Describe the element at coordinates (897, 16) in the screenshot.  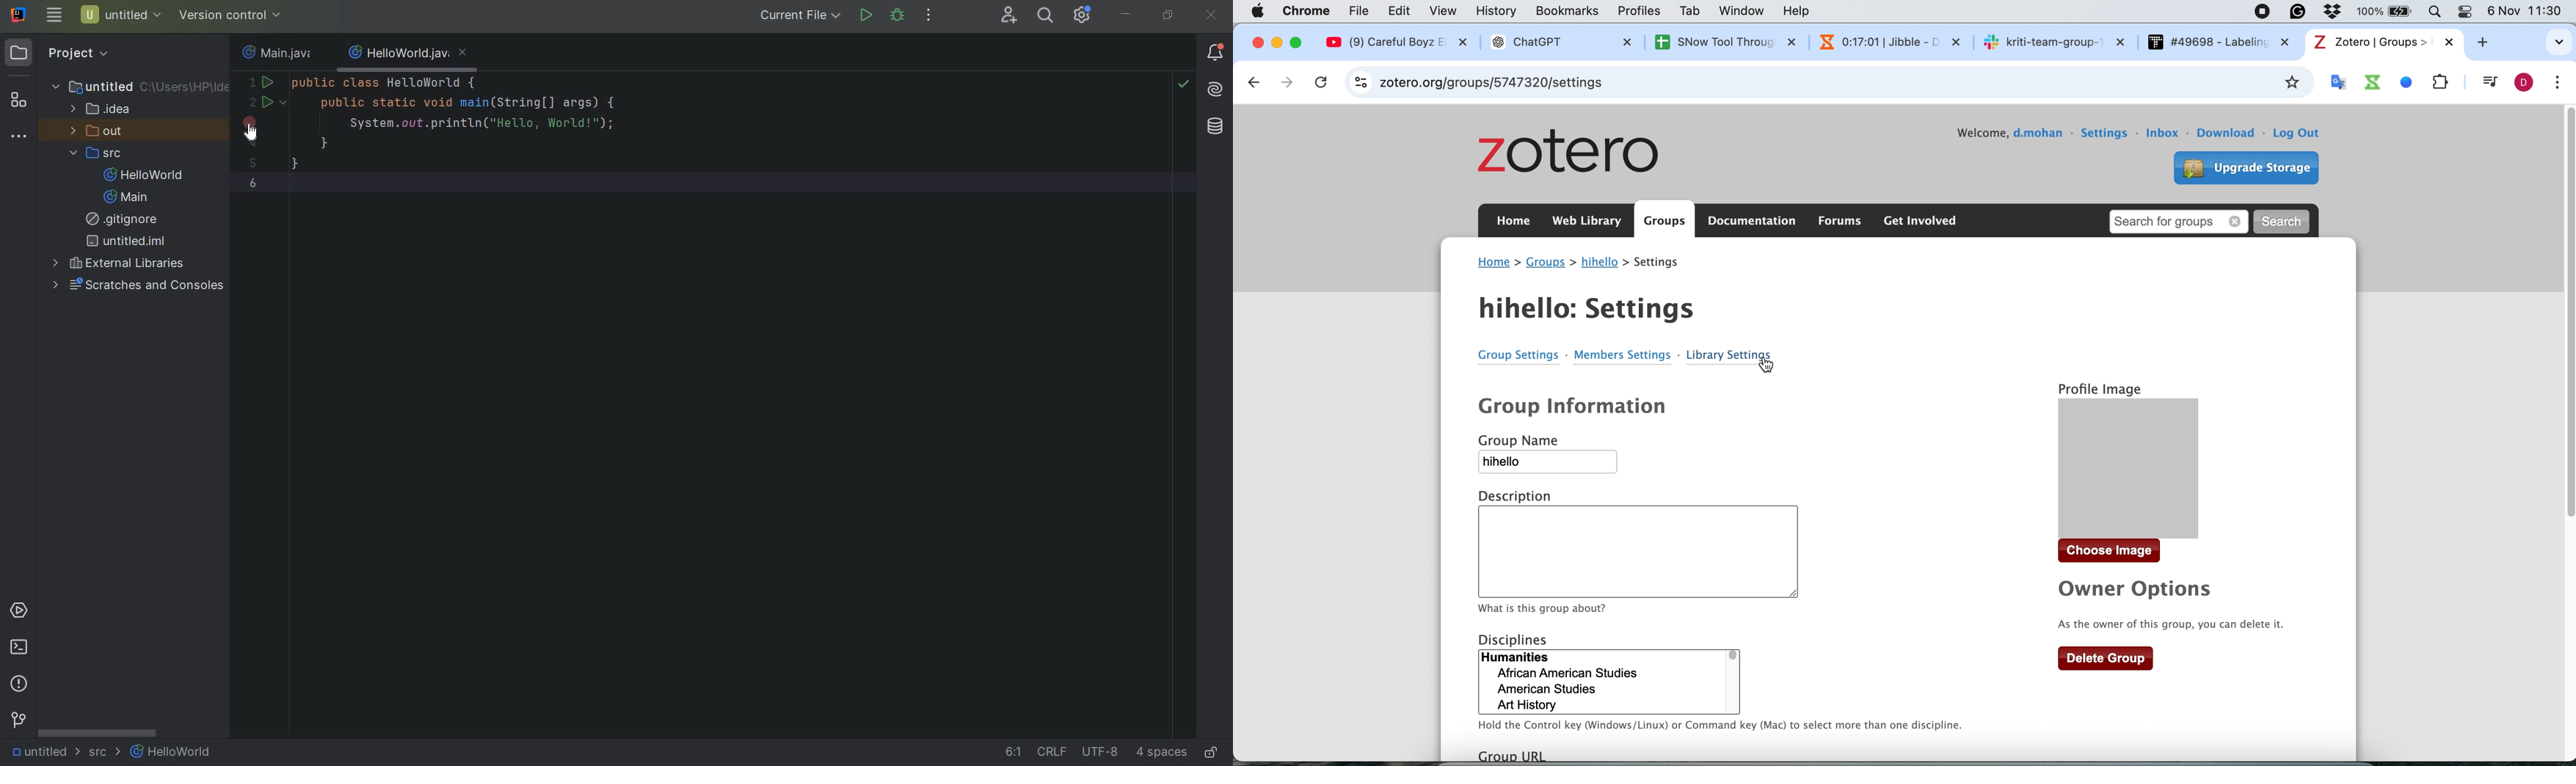
I see `debug` at that location.